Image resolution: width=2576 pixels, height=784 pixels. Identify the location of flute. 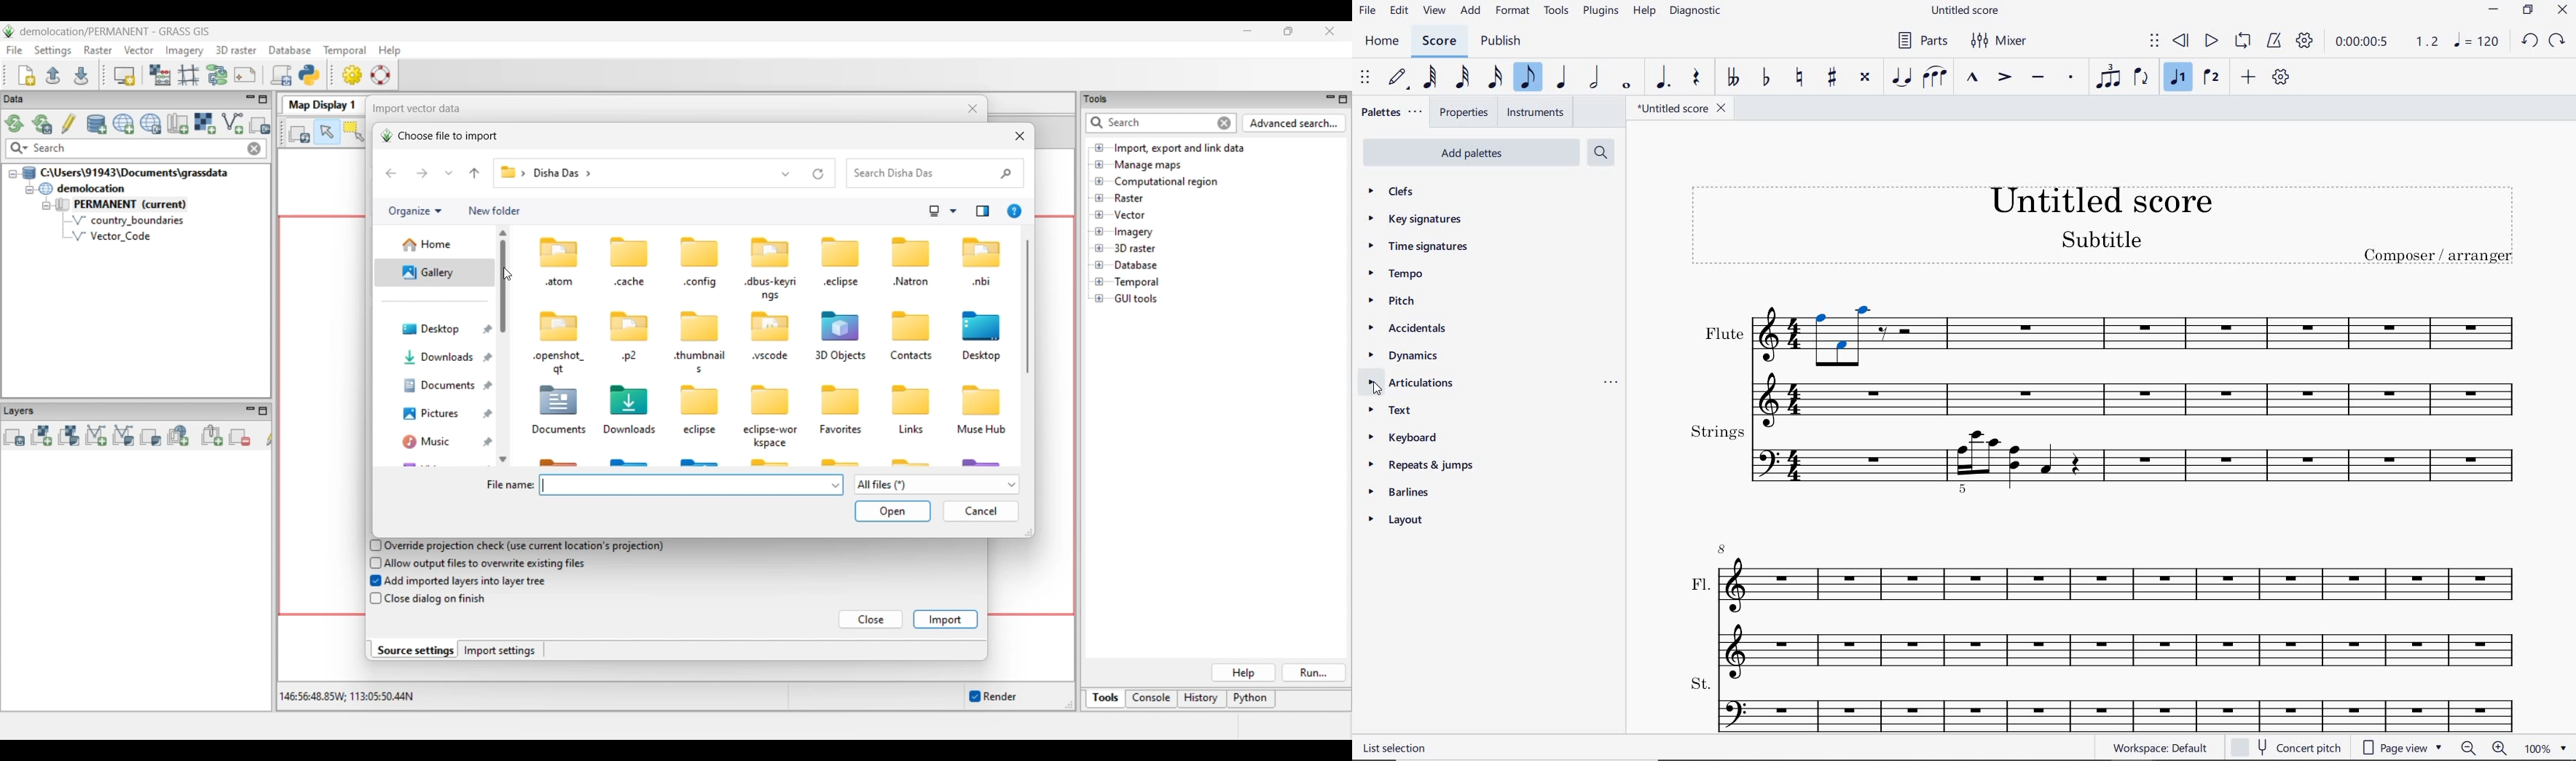
(2102, 361).